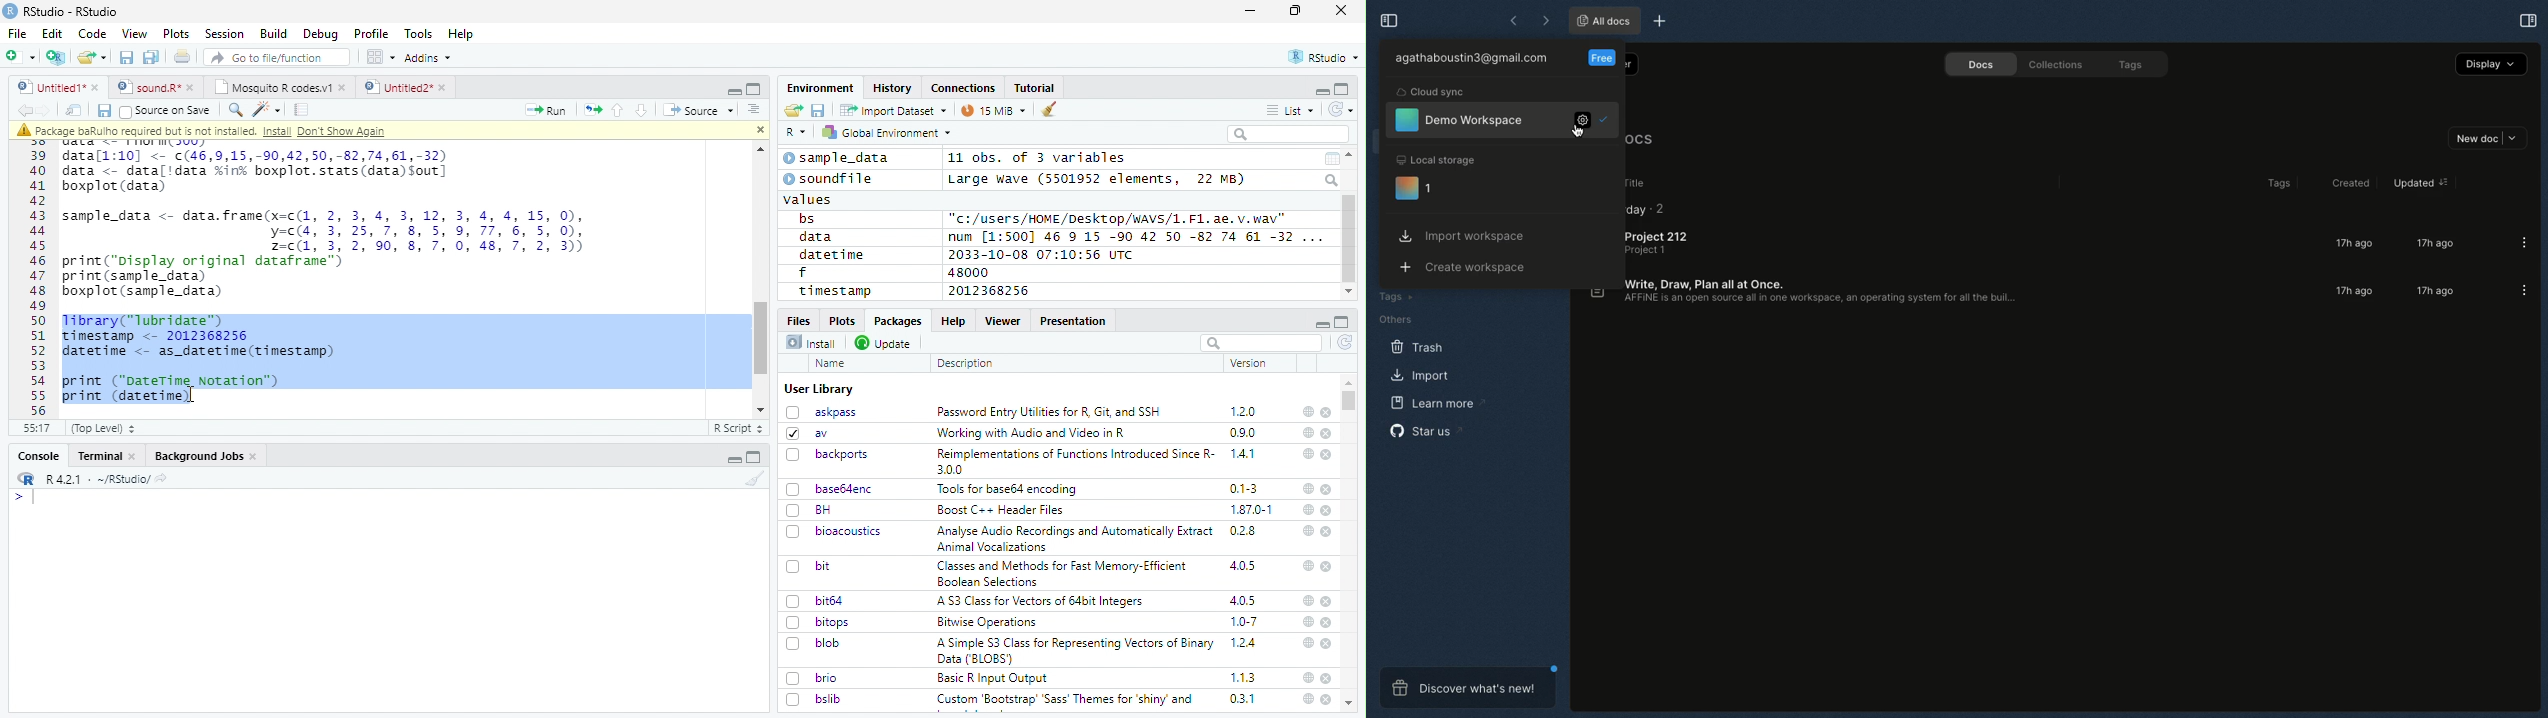 The width and height of the screenshot is (2548, 728). Describe the element at coordinates (1328, 532) in the screenshot. I see `close` at that location.